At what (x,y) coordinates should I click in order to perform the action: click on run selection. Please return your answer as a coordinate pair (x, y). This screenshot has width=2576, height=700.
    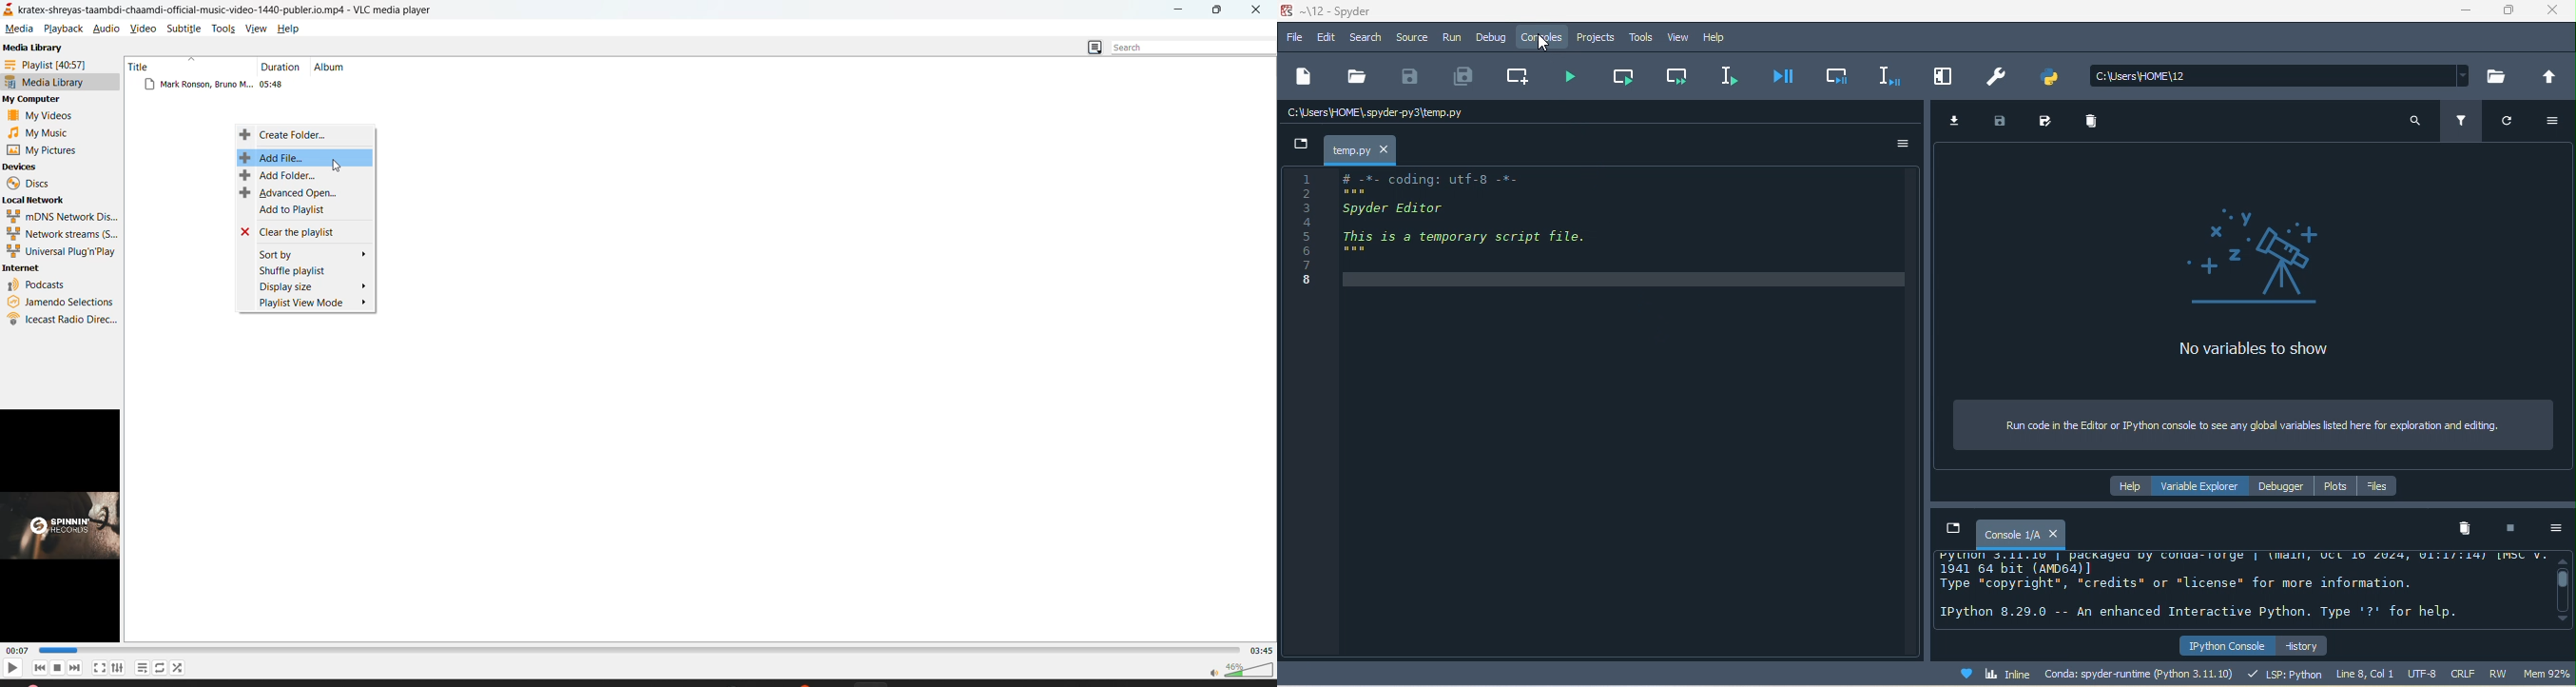
    Looking at the image, I should click on (1733, 76).